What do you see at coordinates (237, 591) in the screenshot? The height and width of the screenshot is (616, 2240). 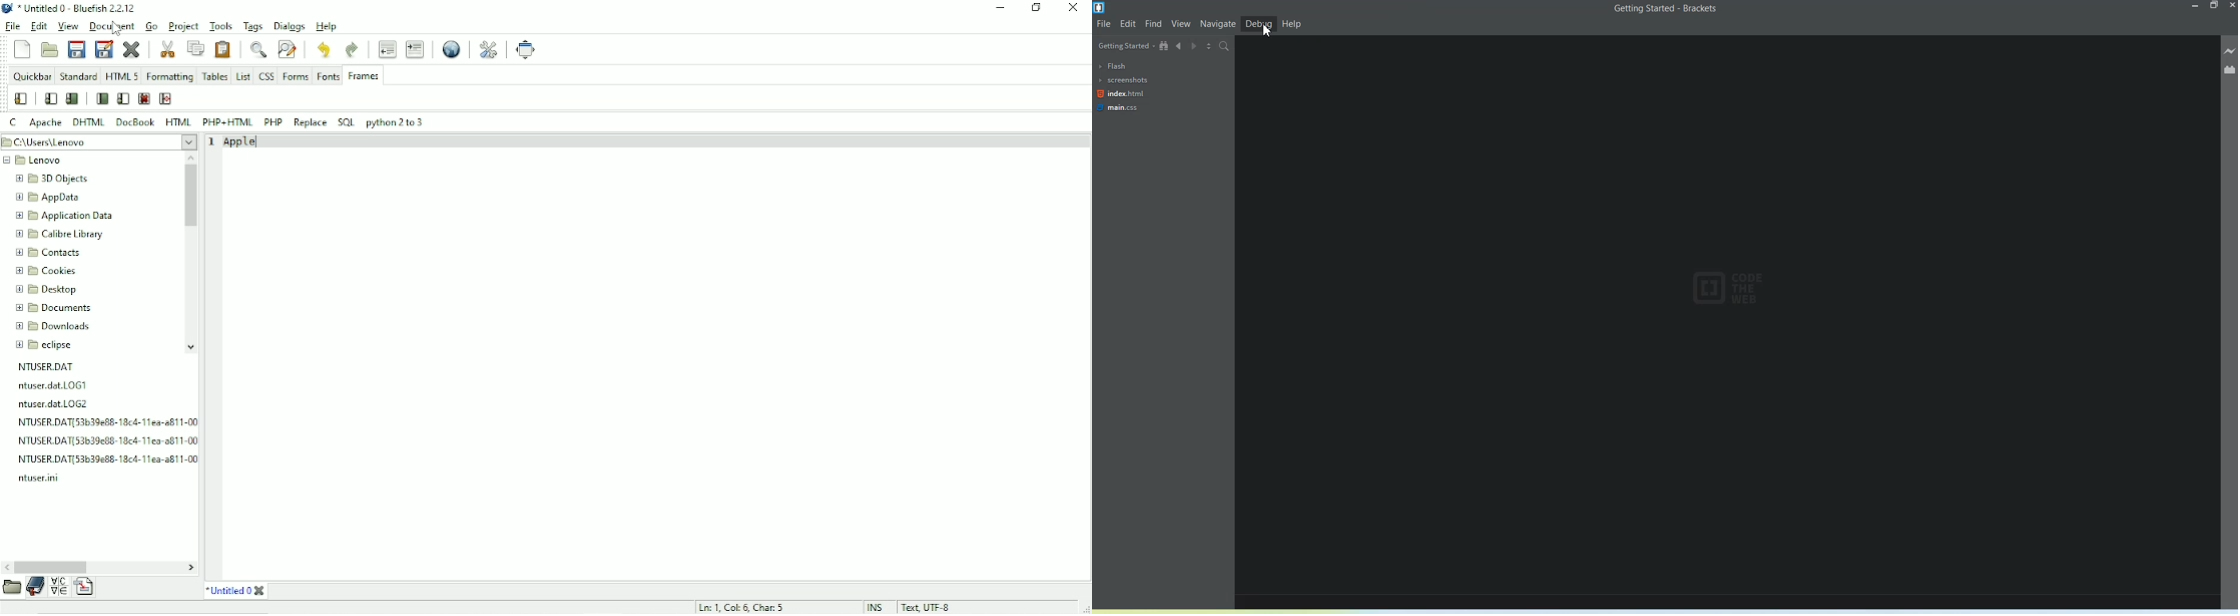 I see `Title` at bounding box center [237, 591].